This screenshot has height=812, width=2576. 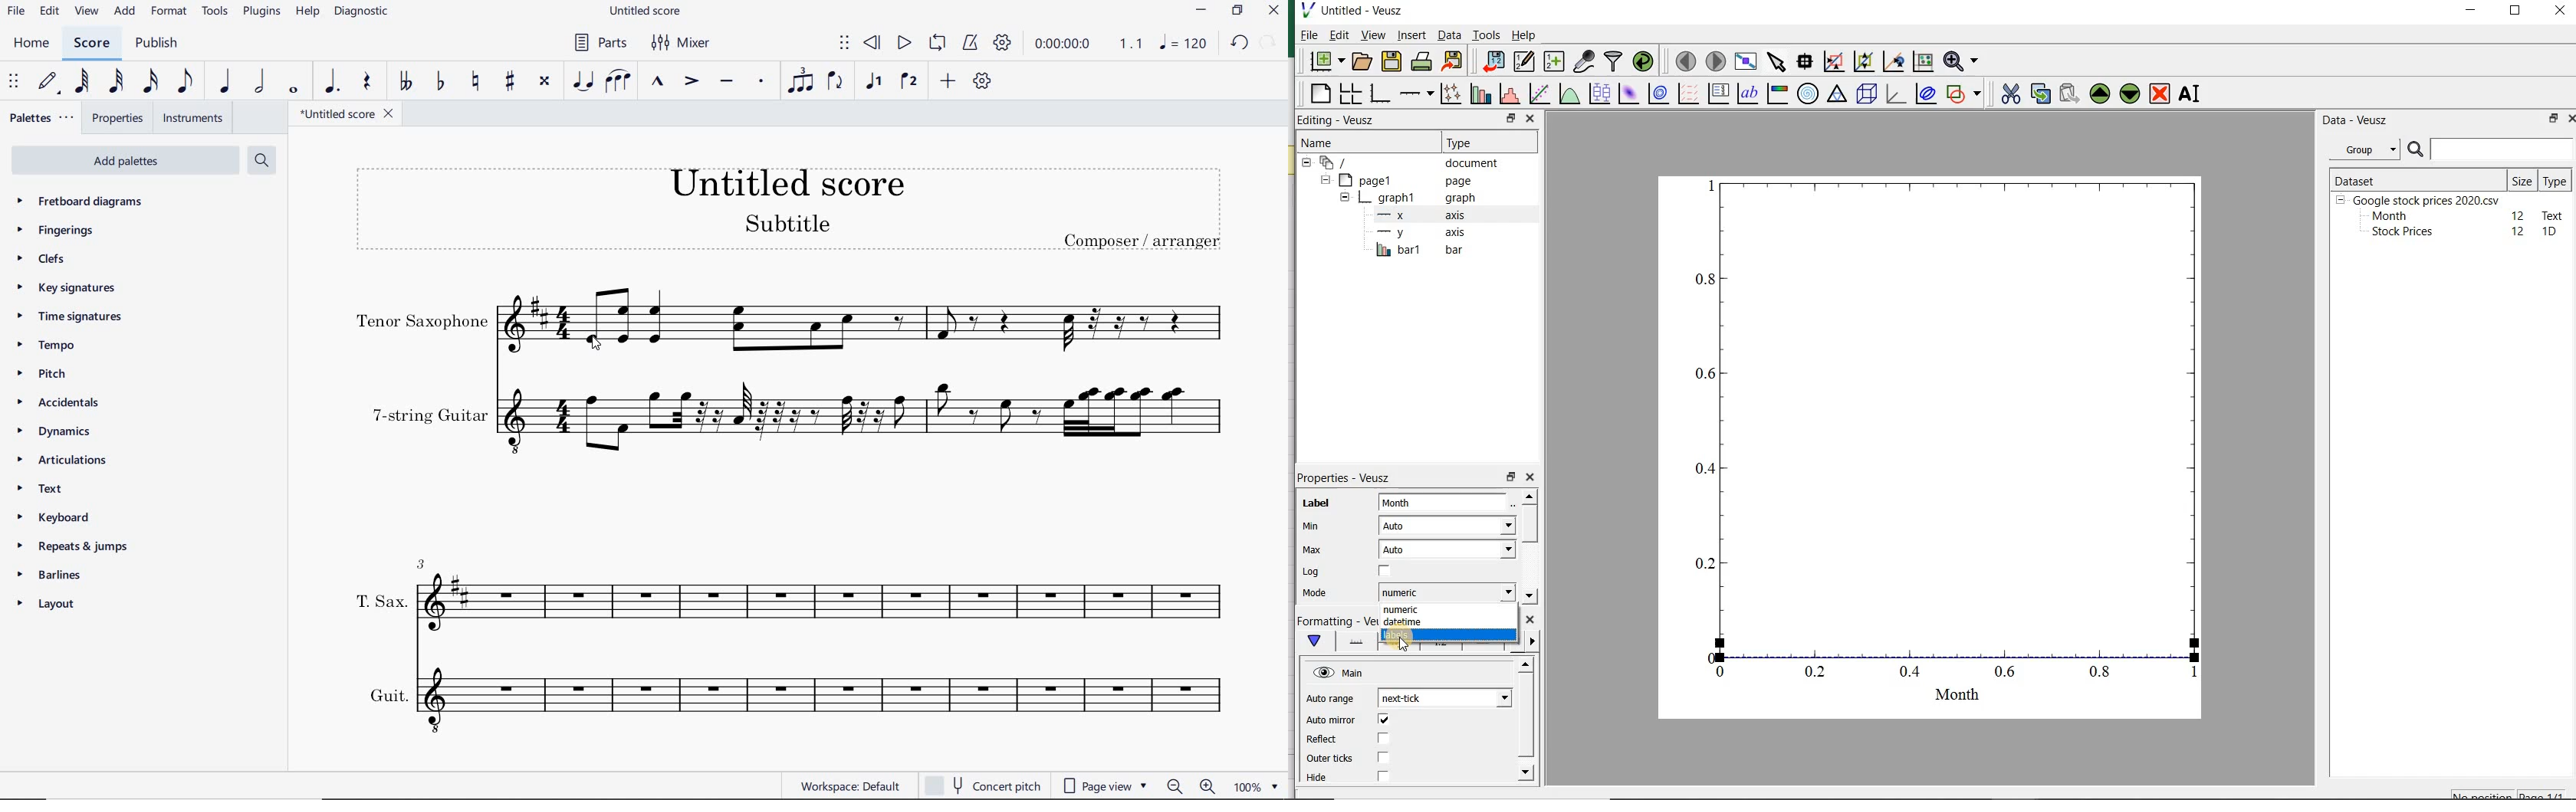 What do you see at coordinates (1529, 548) in the screenshot?
I see `scrollbar` at bounding box center [1529, 548].